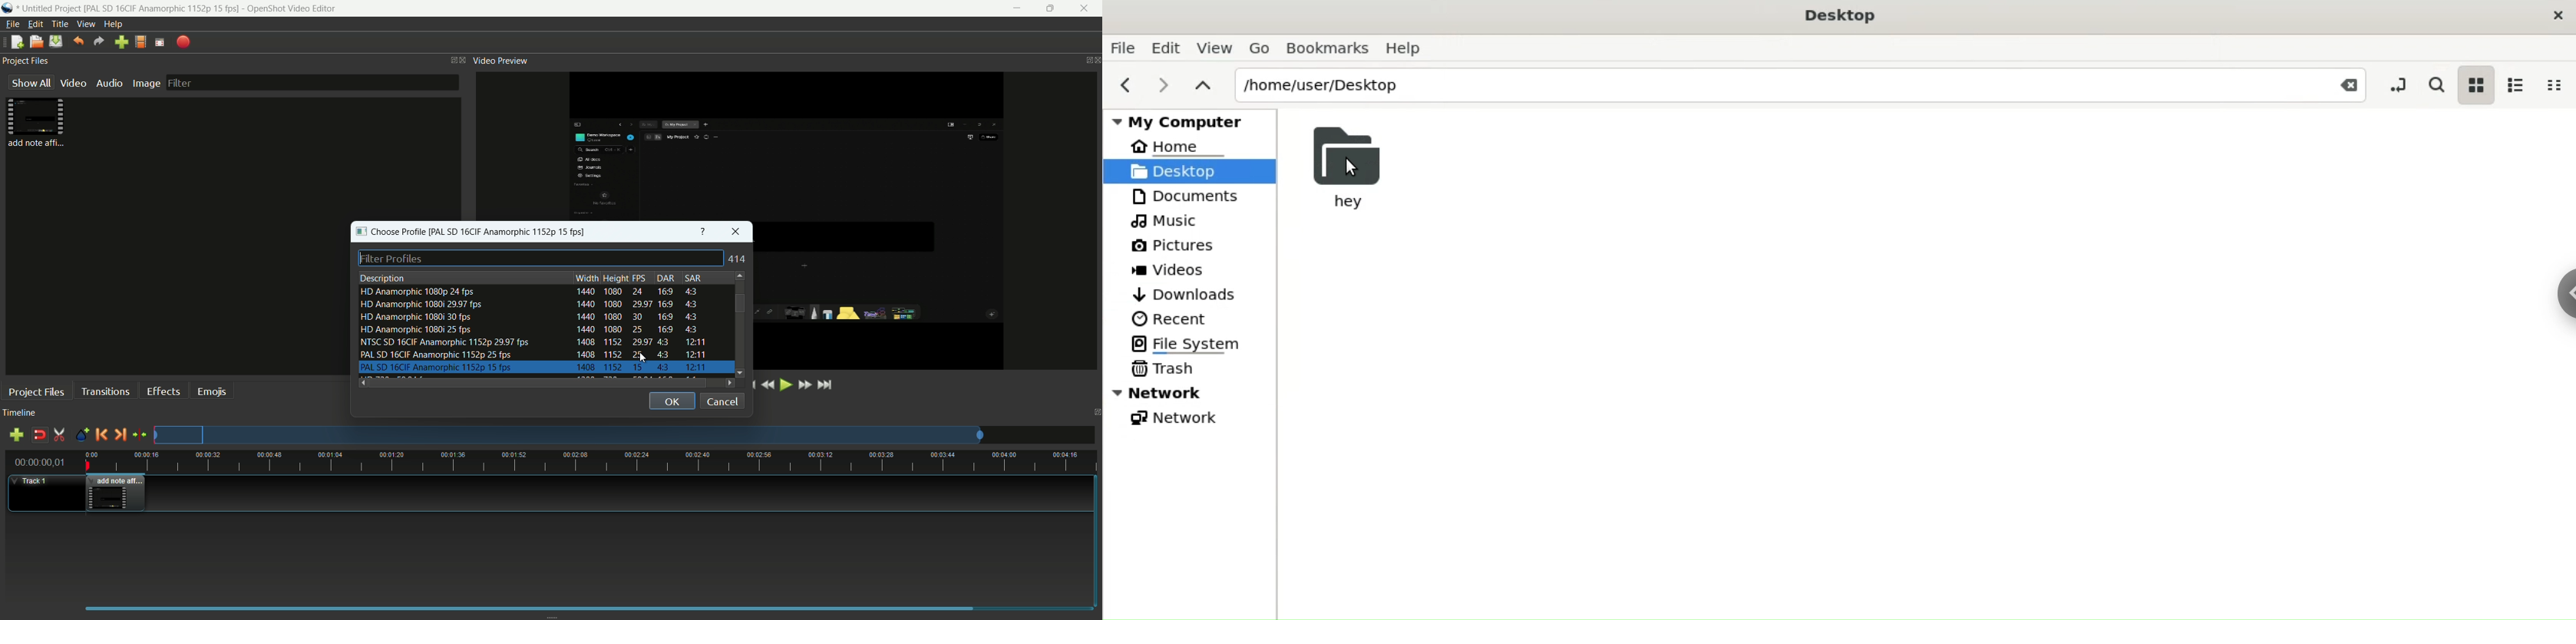 The image size is (2576, 644). Describe the element at coordinates (212, 391) in the screenshot. I see `emojis` at that location.